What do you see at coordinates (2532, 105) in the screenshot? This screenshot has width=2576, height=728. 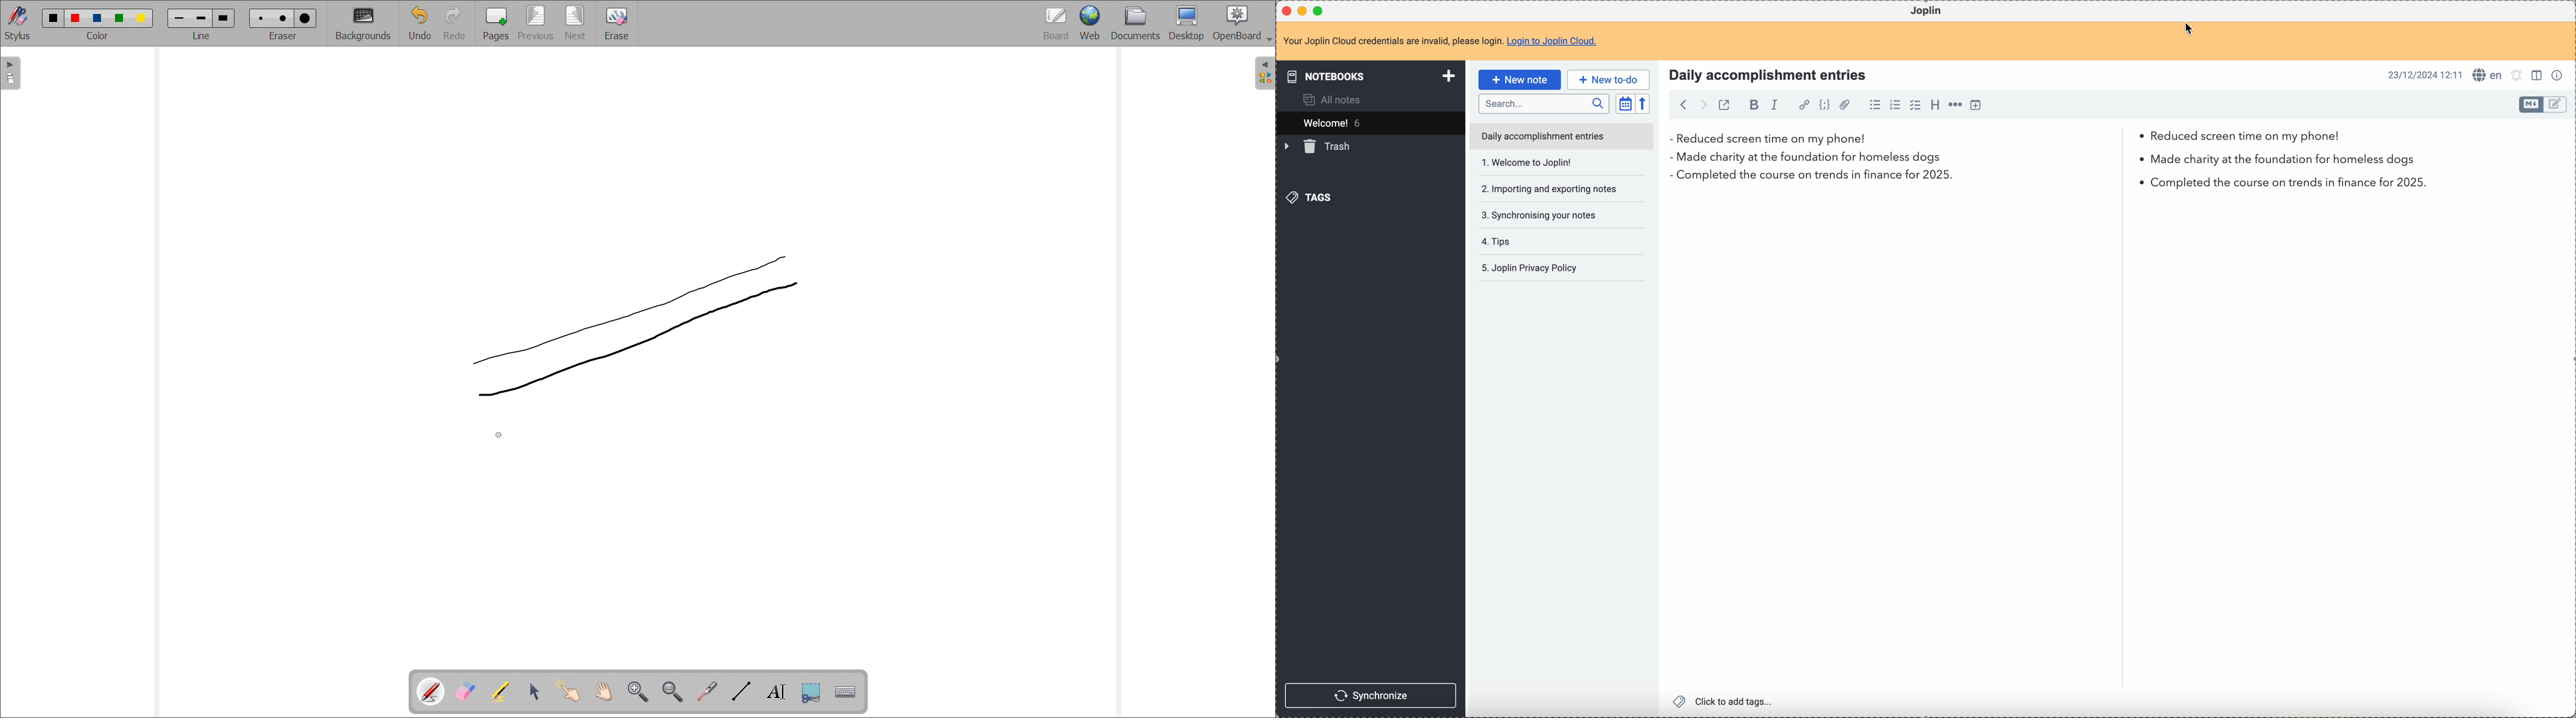 I see `toggle edit layout` at bounding box center [2532, 105].